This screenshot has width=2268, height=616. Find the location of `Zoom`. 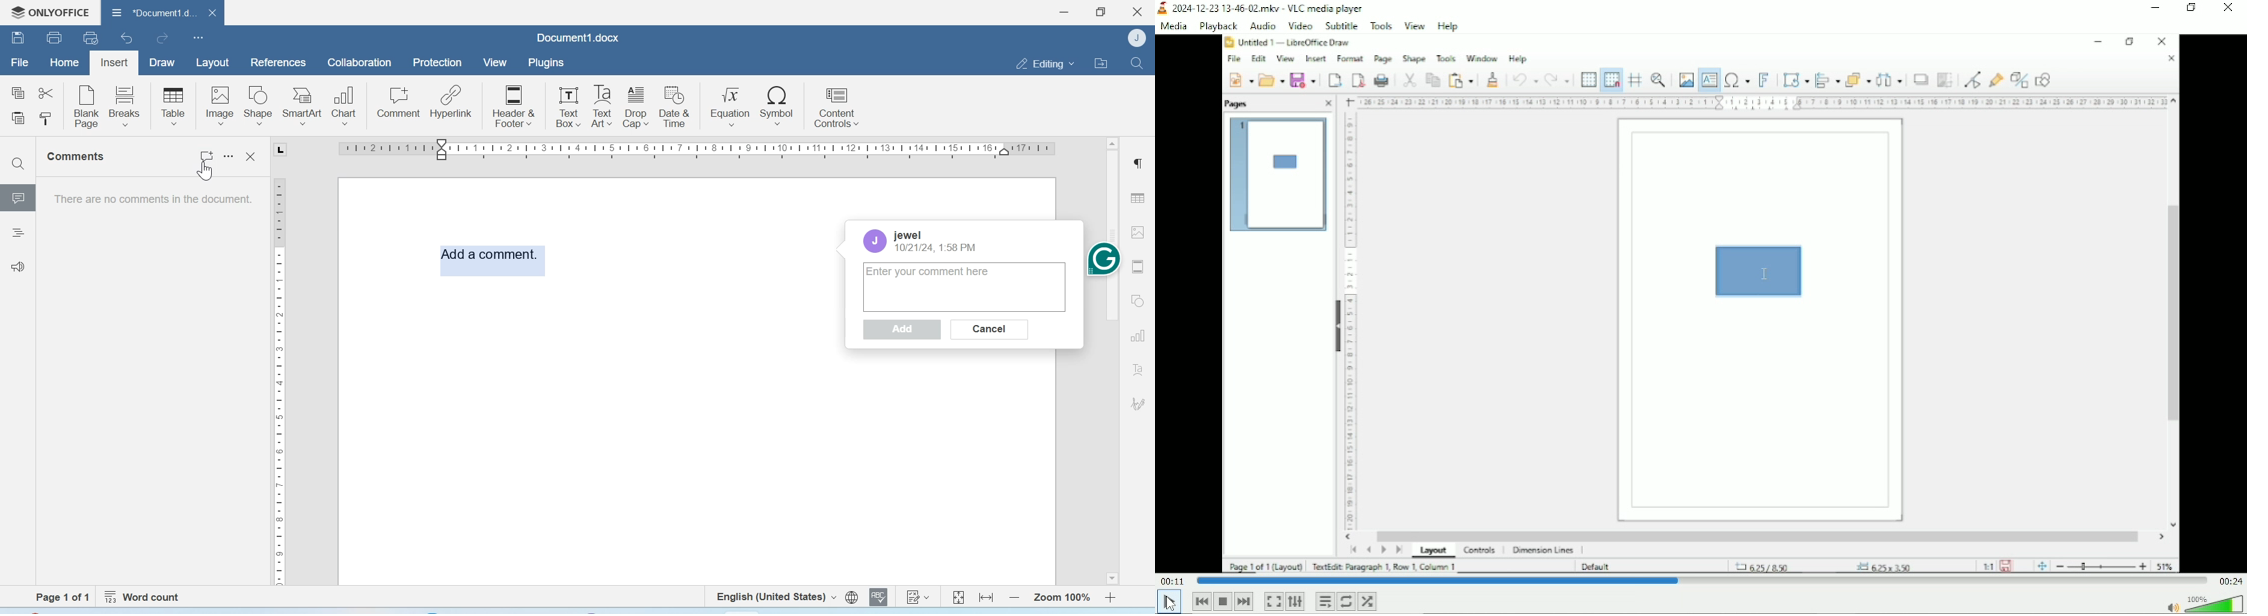

Zoom is located at coordinates (1061, 598).